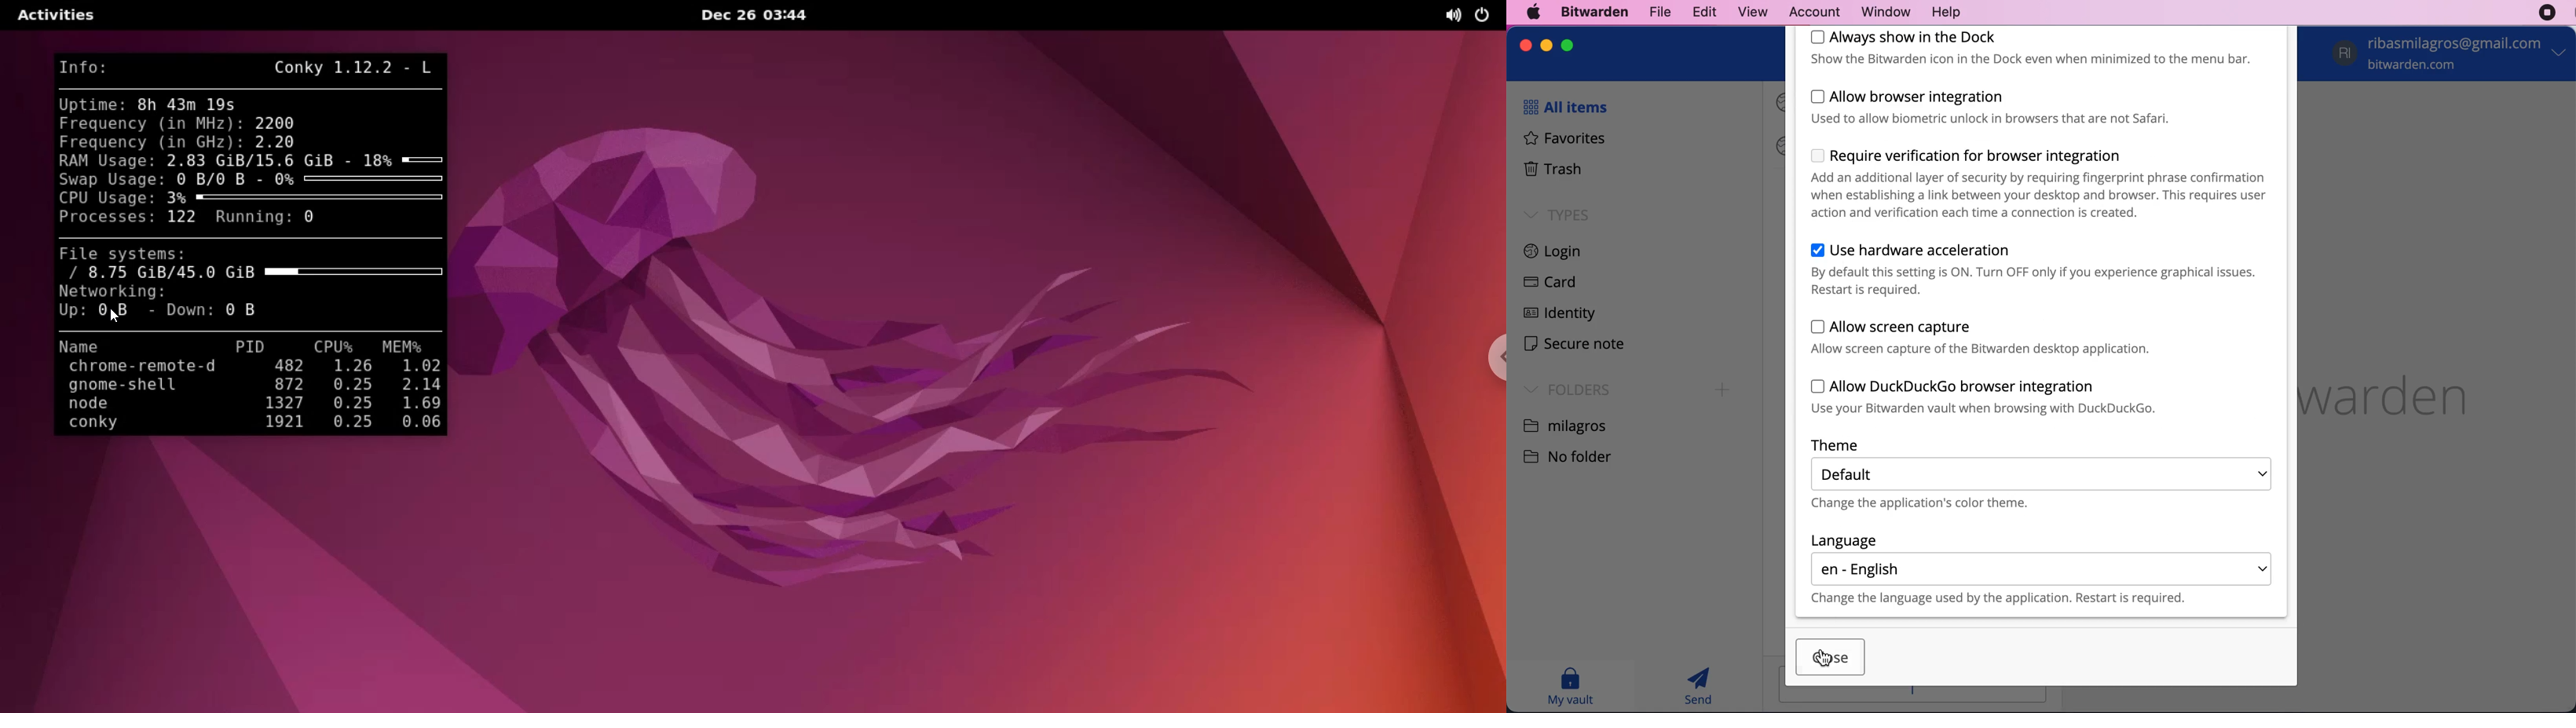  What do you see at coordinates (1946, 13) in the screenshot?
I see `help` at bounding box center [1946, 13].